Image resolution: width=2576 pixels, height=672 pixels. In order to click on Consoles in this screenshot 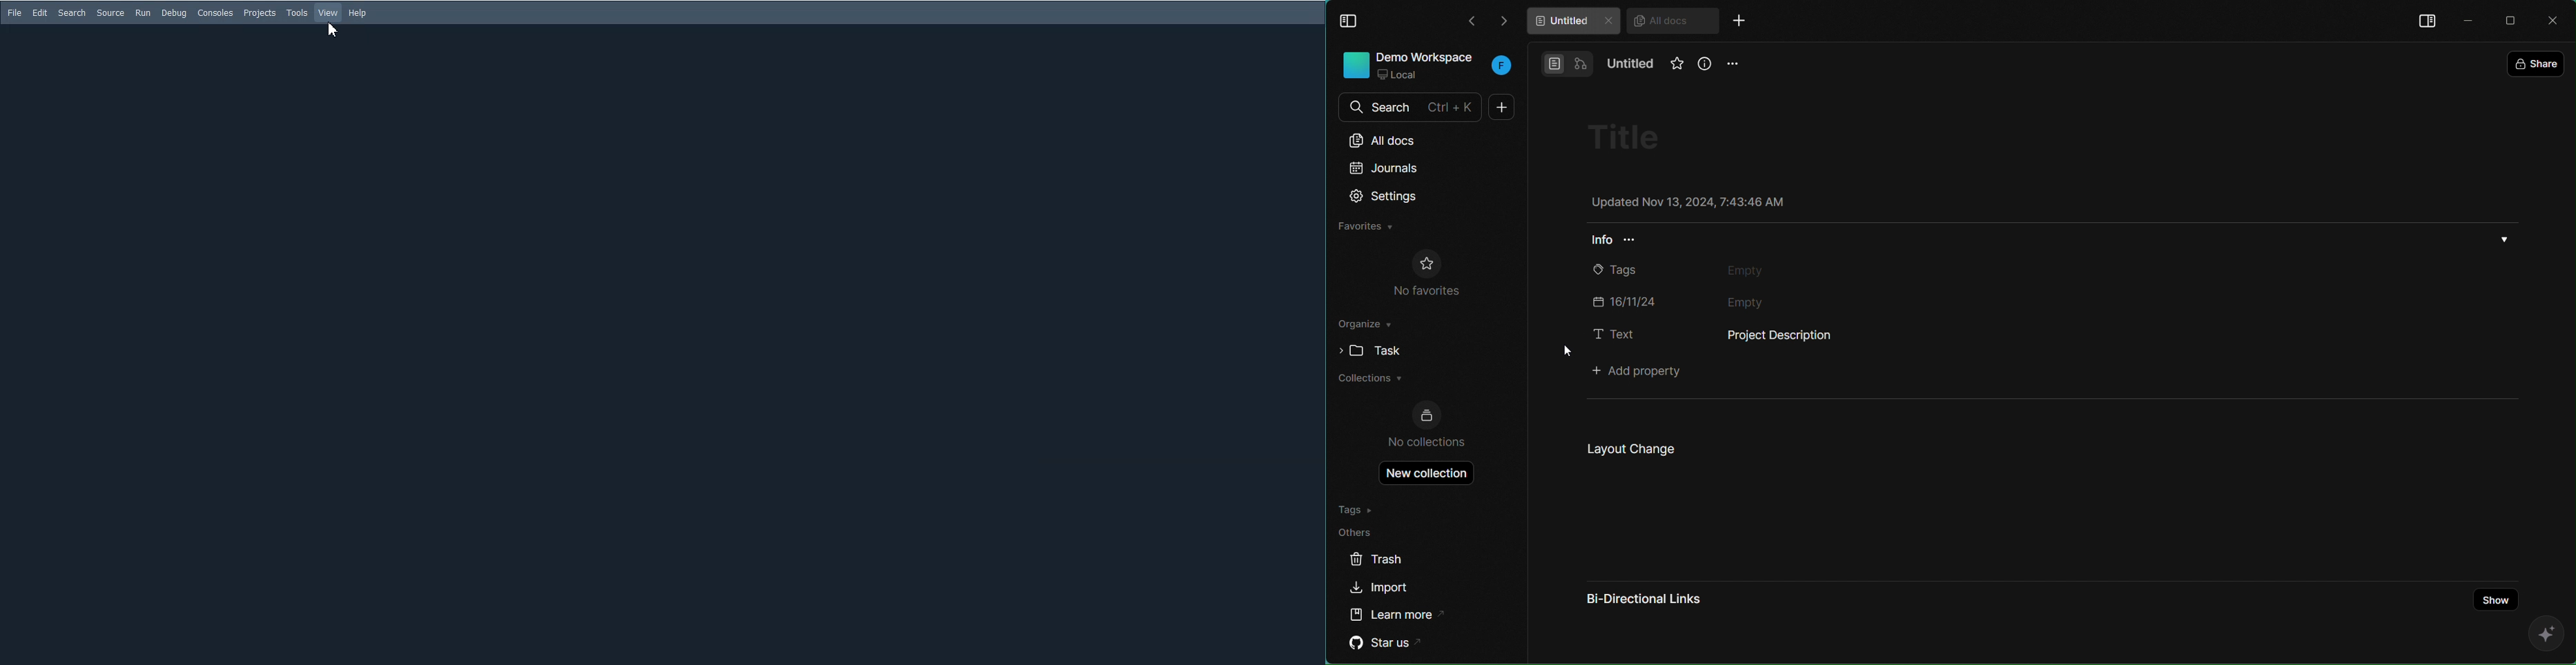, I will do `click(215, 12)`.